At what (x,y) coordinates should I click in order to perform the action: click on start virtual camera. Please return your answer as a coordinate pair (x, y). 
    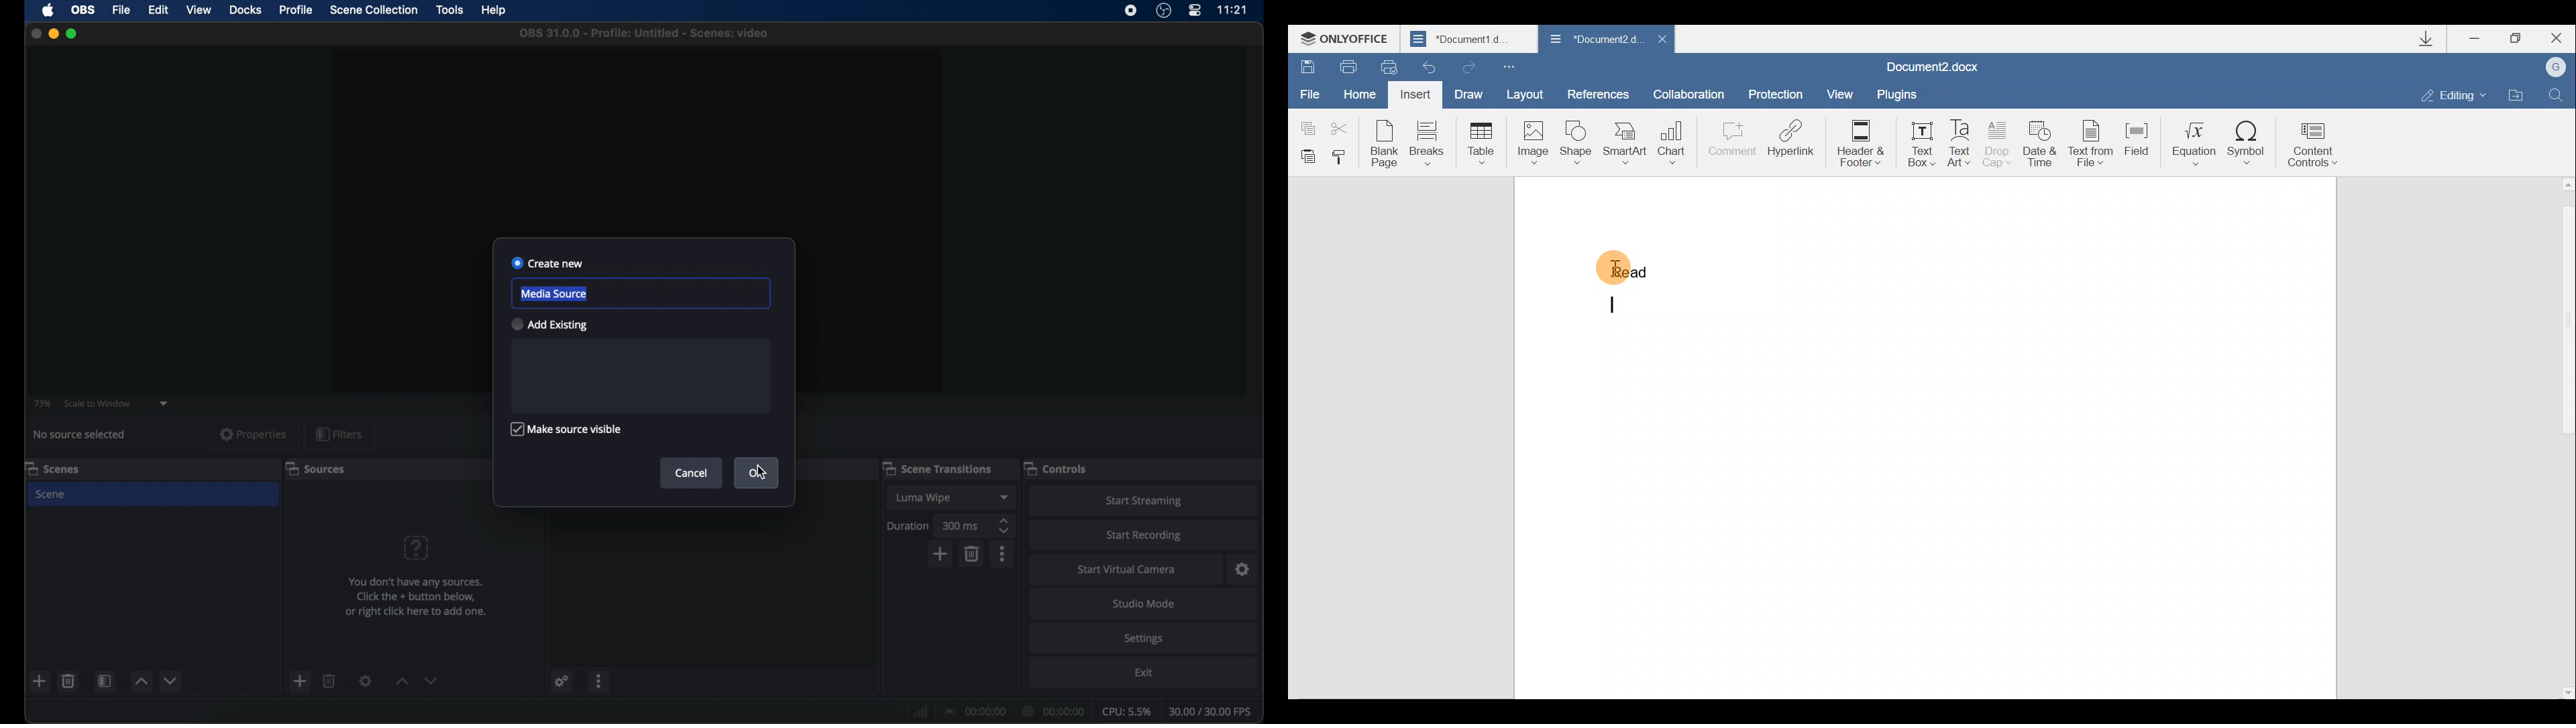
    Looking at the image, I should click on (1128, 570).